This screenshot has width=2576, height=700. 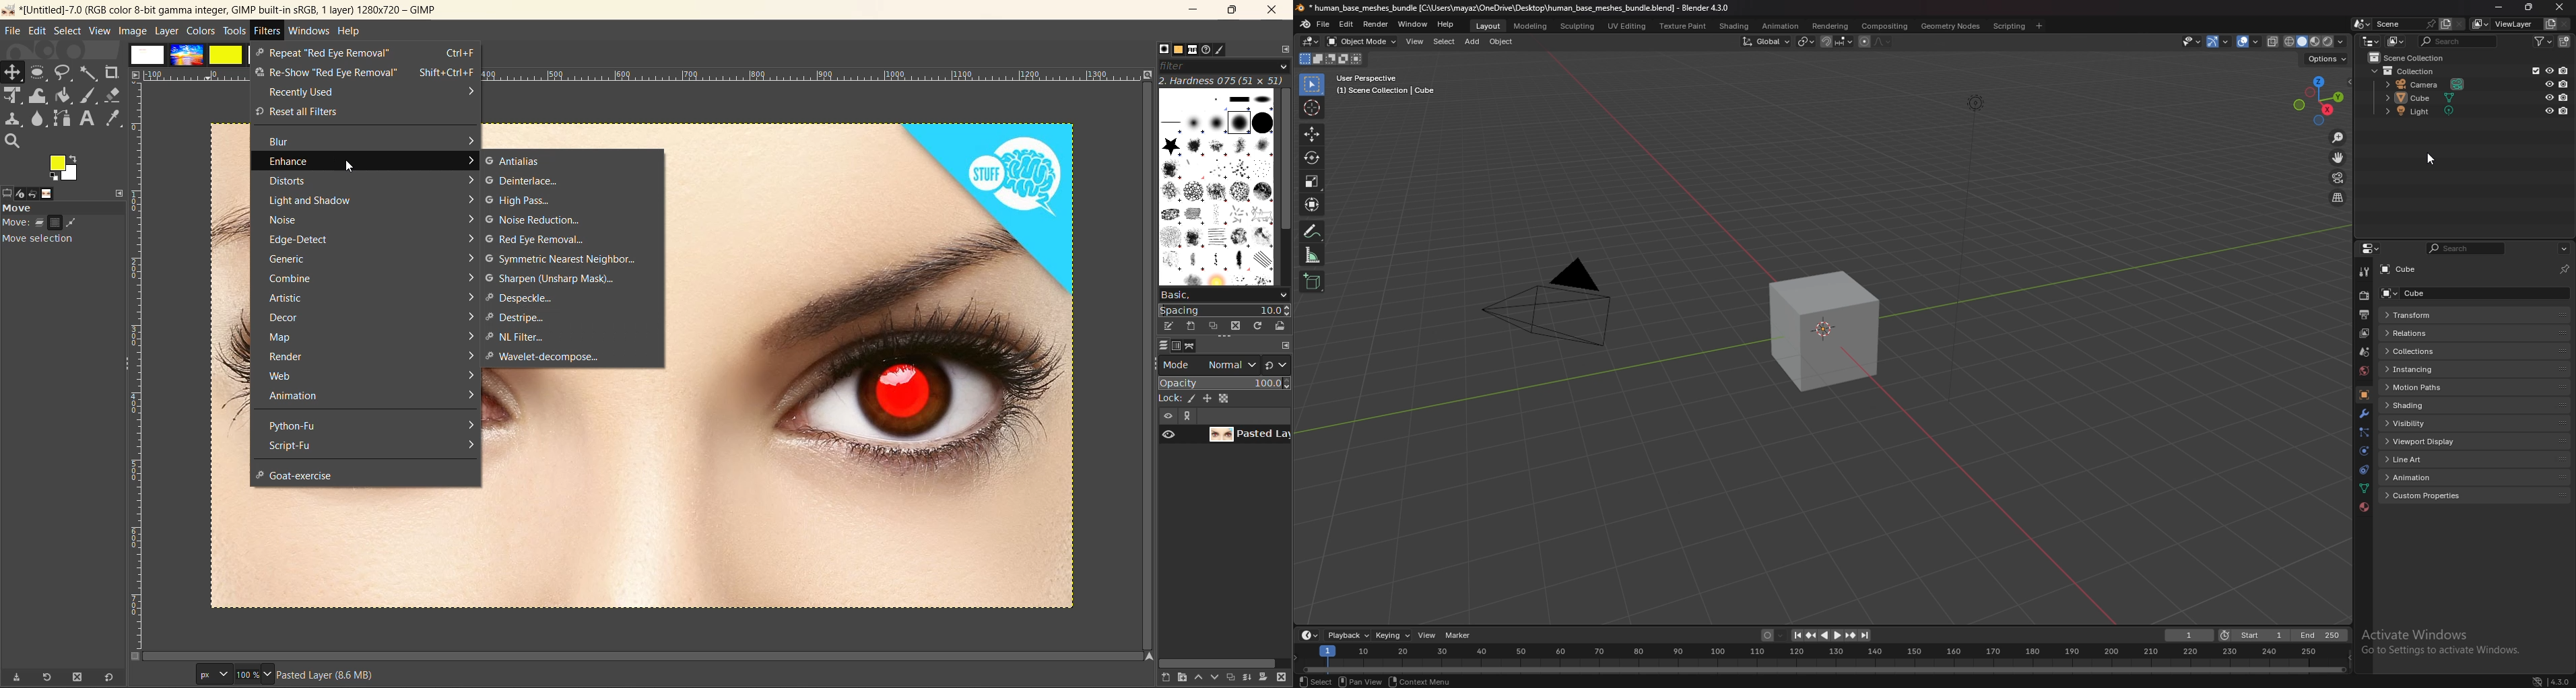 I want to click on constraints, so click(x=2363, y=470).